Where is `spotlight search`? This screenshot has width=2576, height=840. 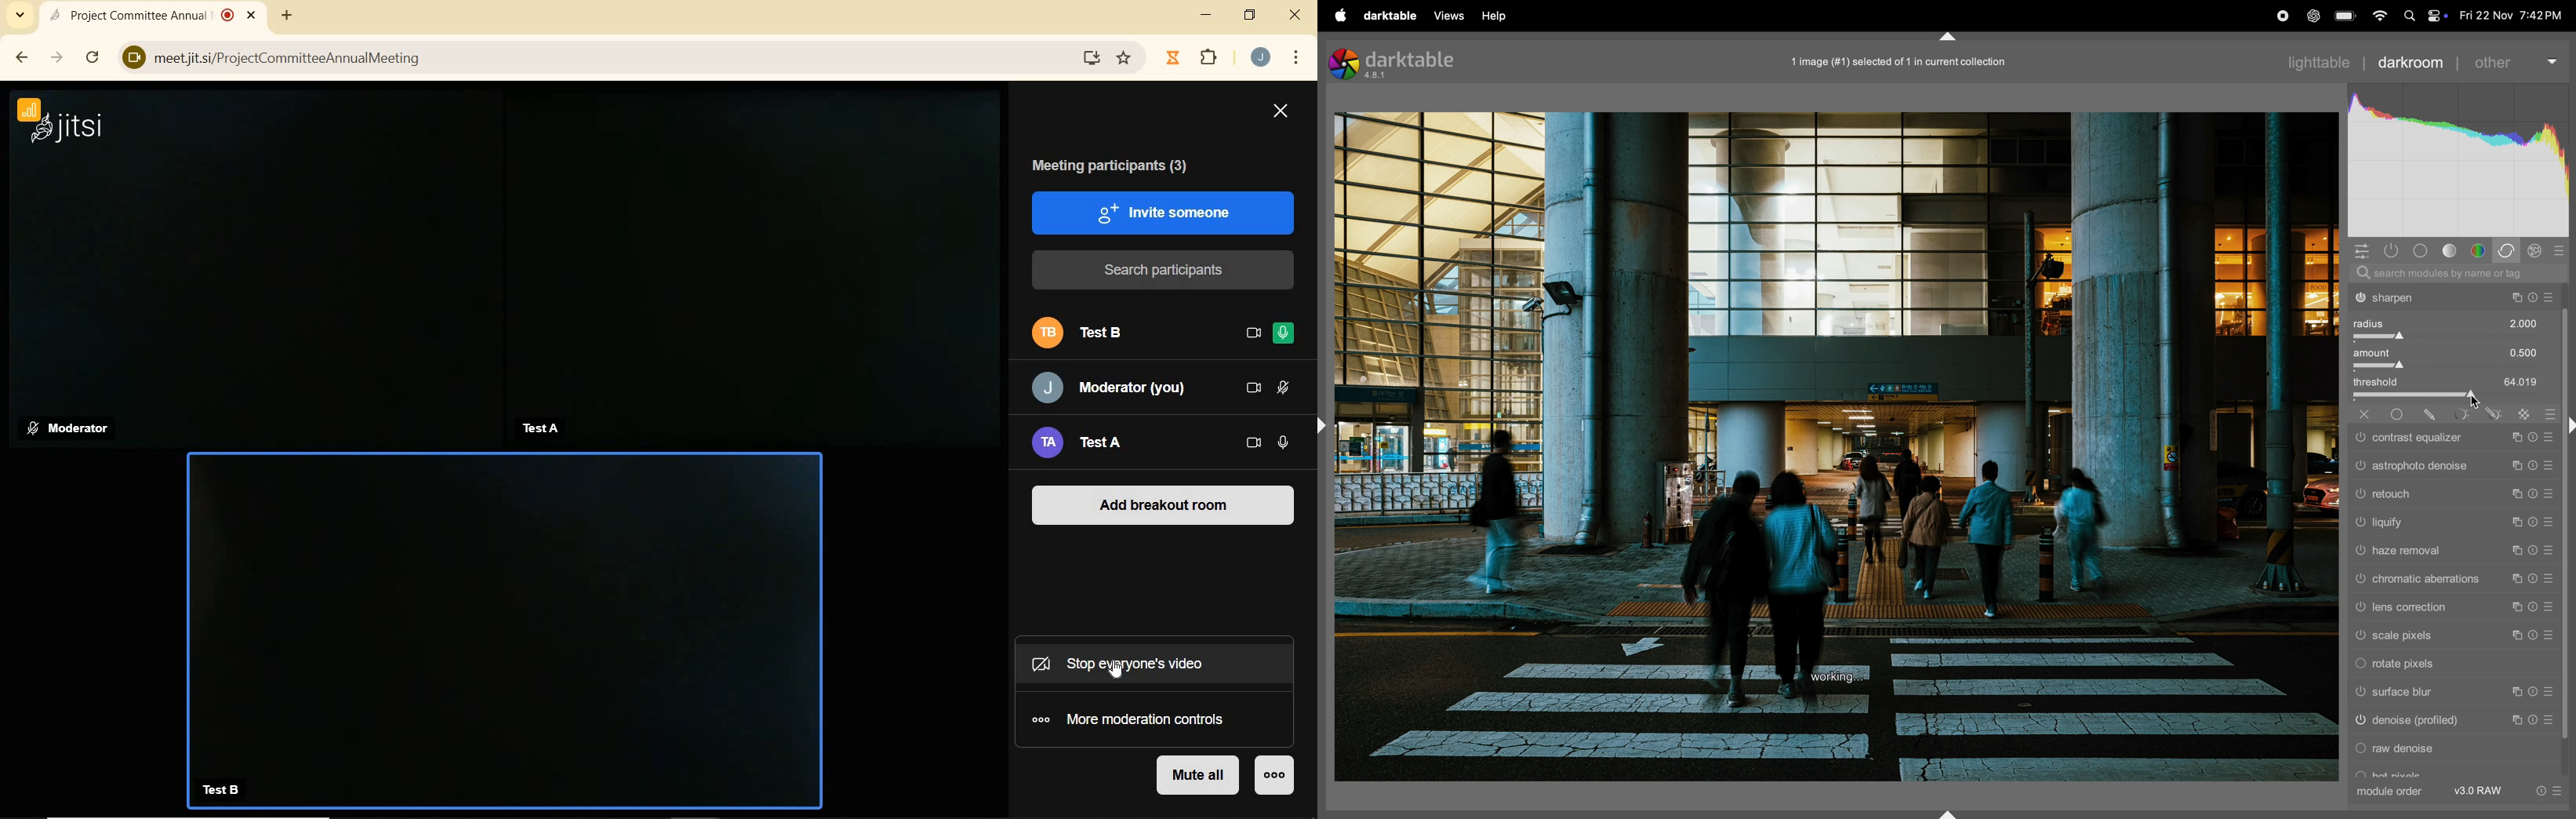 spotlight search is located at coordinates (2409, 17).